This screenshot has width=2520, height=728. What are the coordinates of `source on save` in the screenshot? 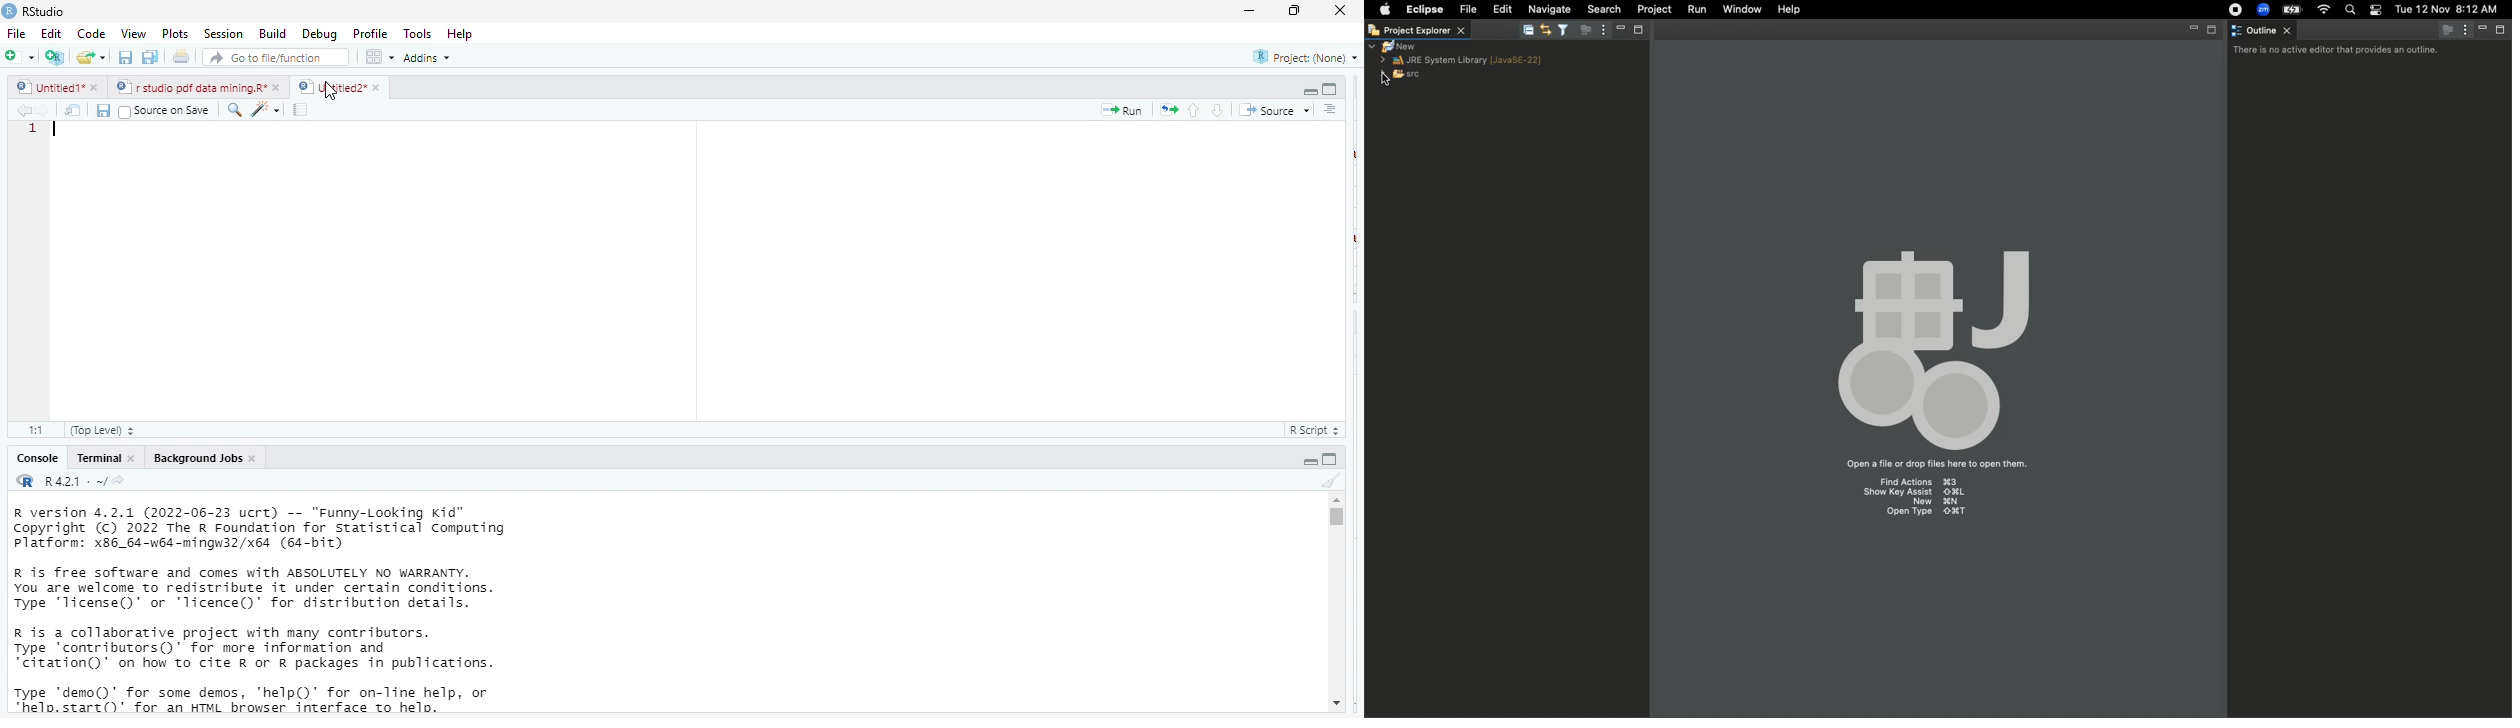 It's located at (168, 110).